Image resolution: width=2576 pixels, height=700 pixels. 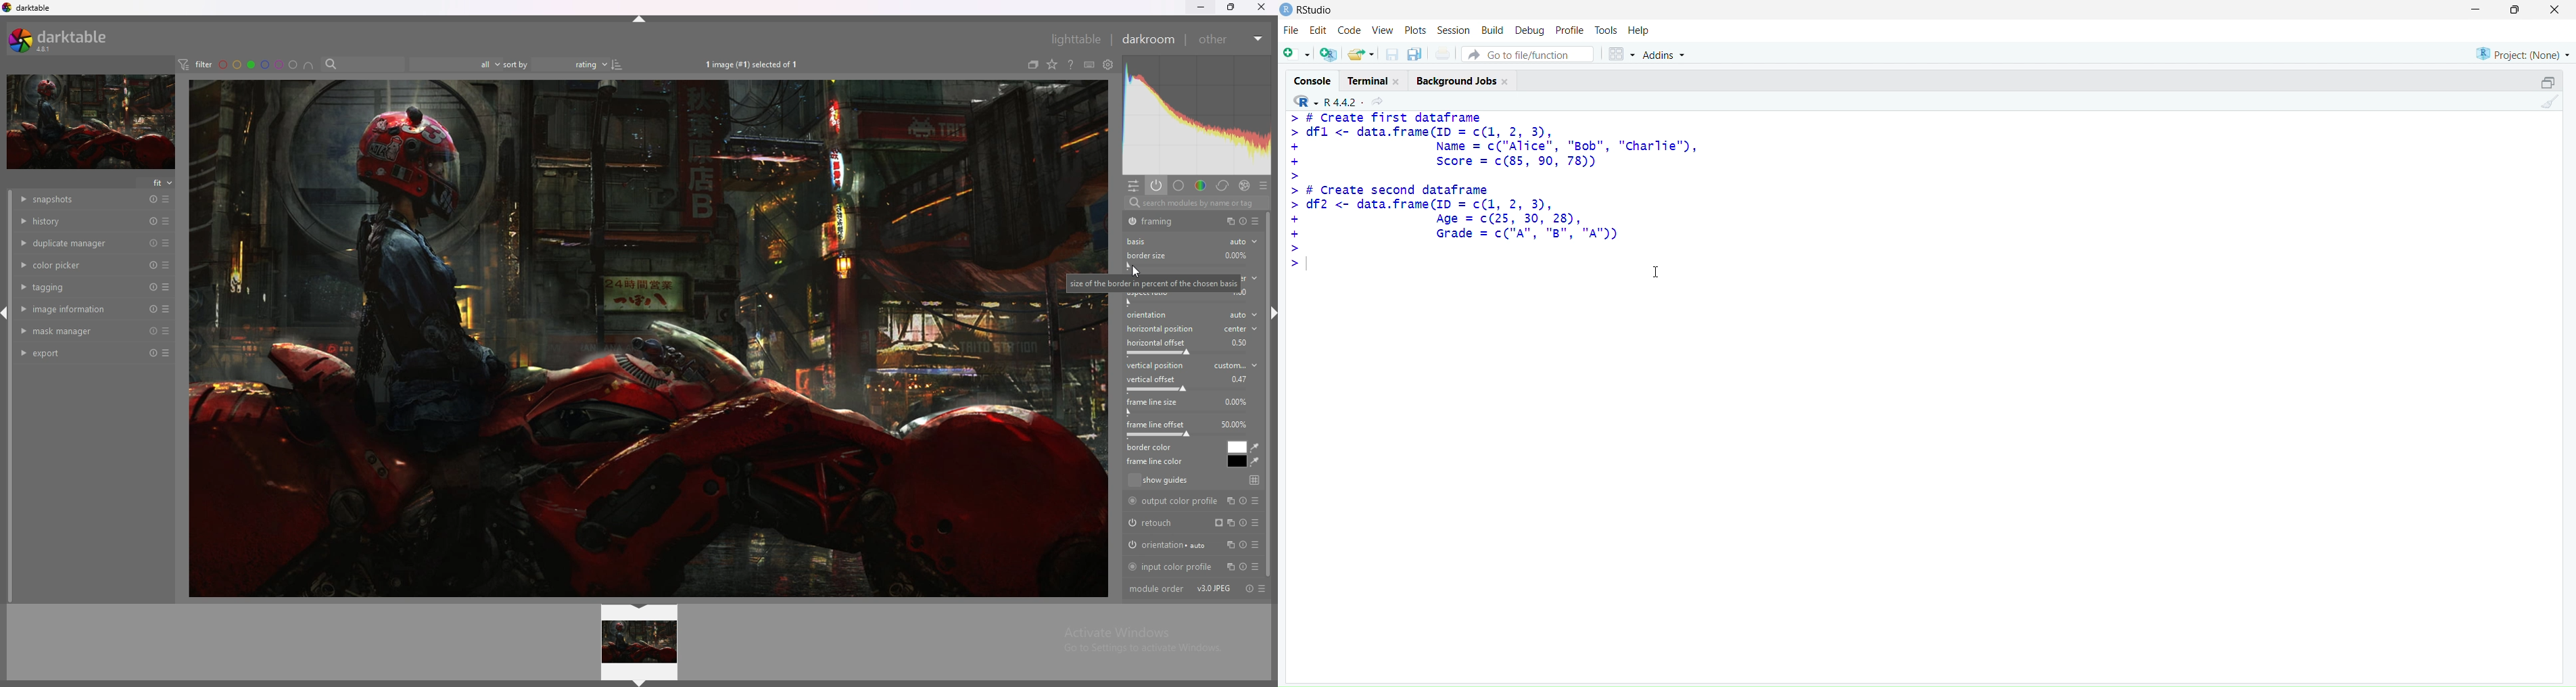 I want to click on new file, so click(x=1295, y=52).